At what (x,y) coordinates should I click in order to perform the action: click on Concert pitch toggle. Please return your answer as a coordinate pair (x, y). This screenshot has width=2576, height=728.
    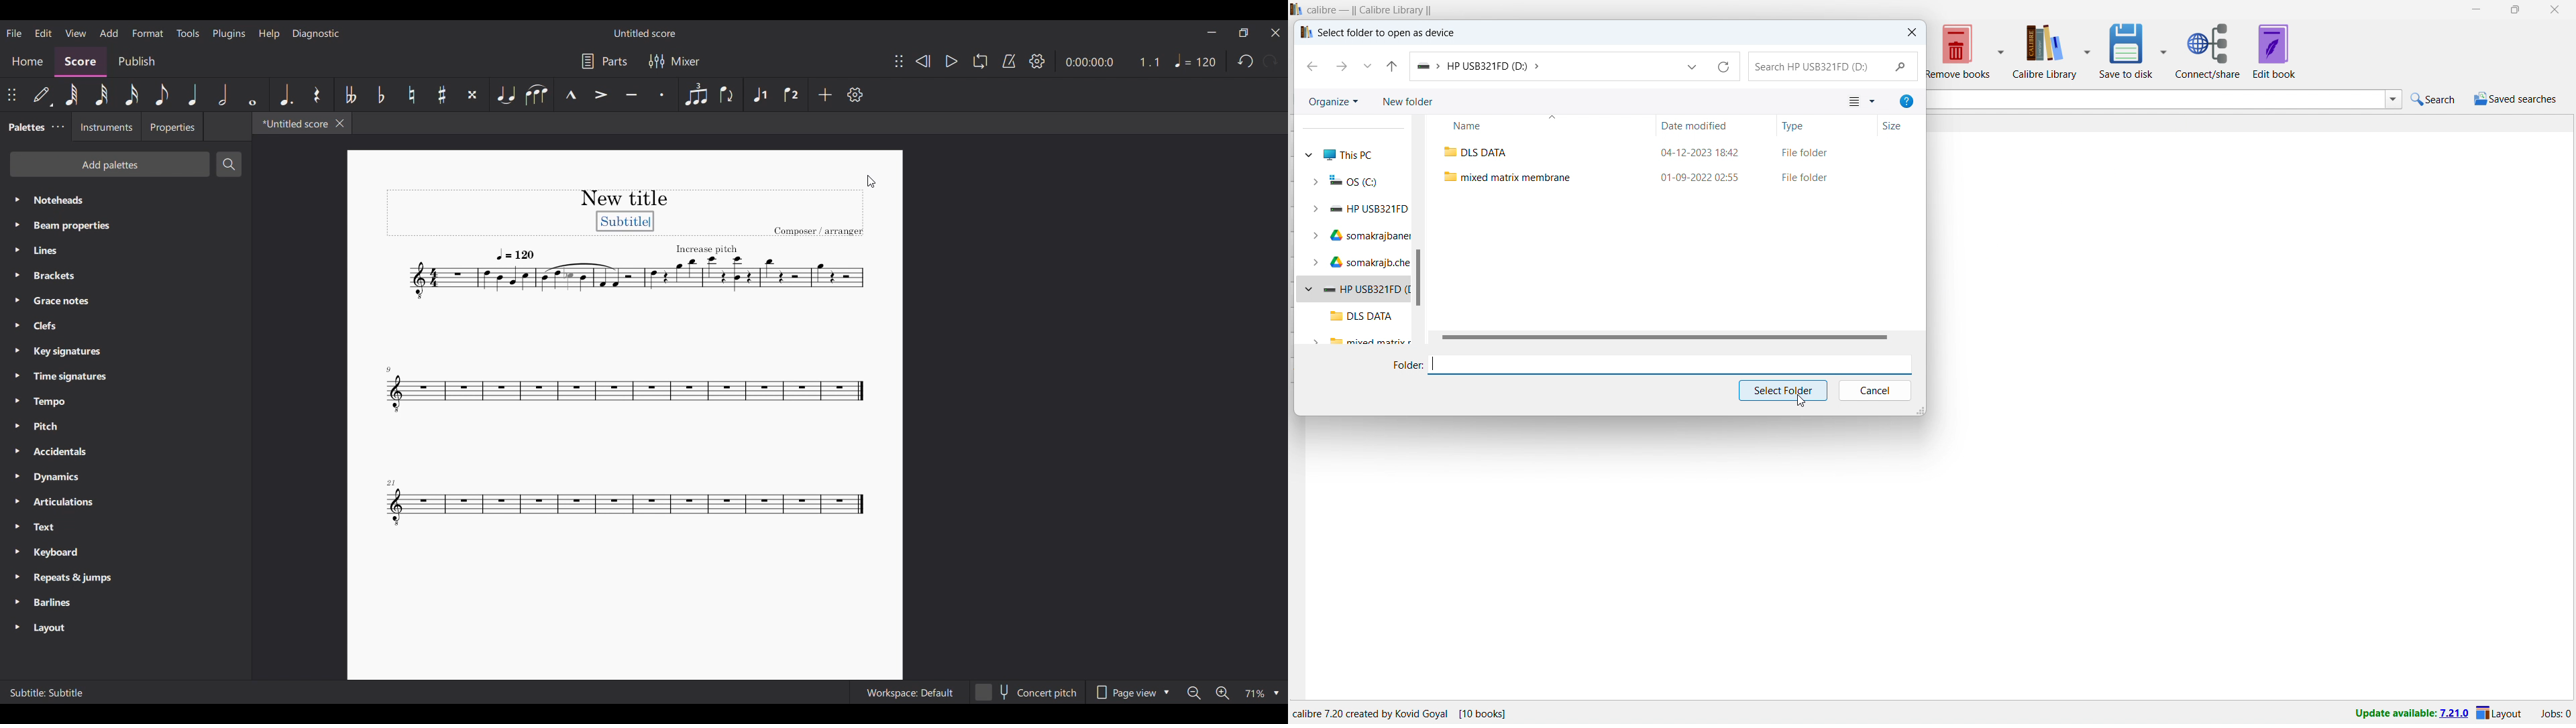
    Looking at the image, I should click on (1028, 692).